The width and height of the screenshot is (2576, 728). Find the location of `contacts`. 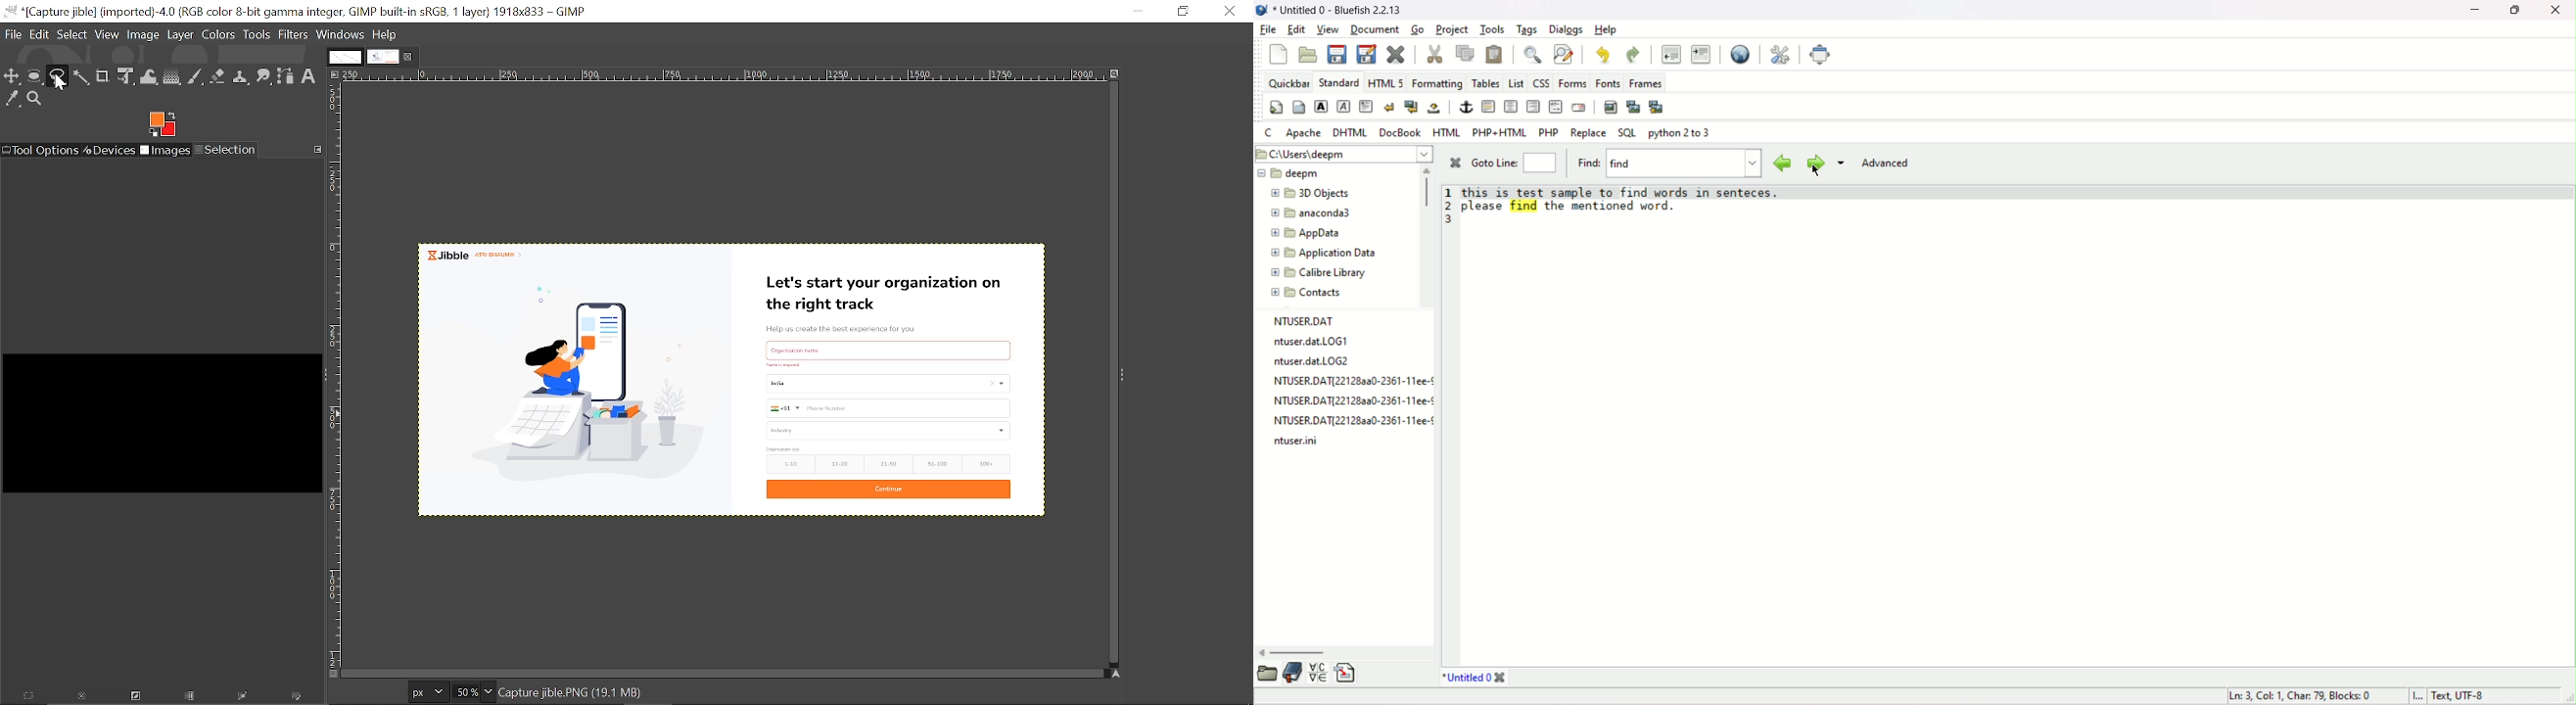

contacts is located at coordinates (1305, 292).